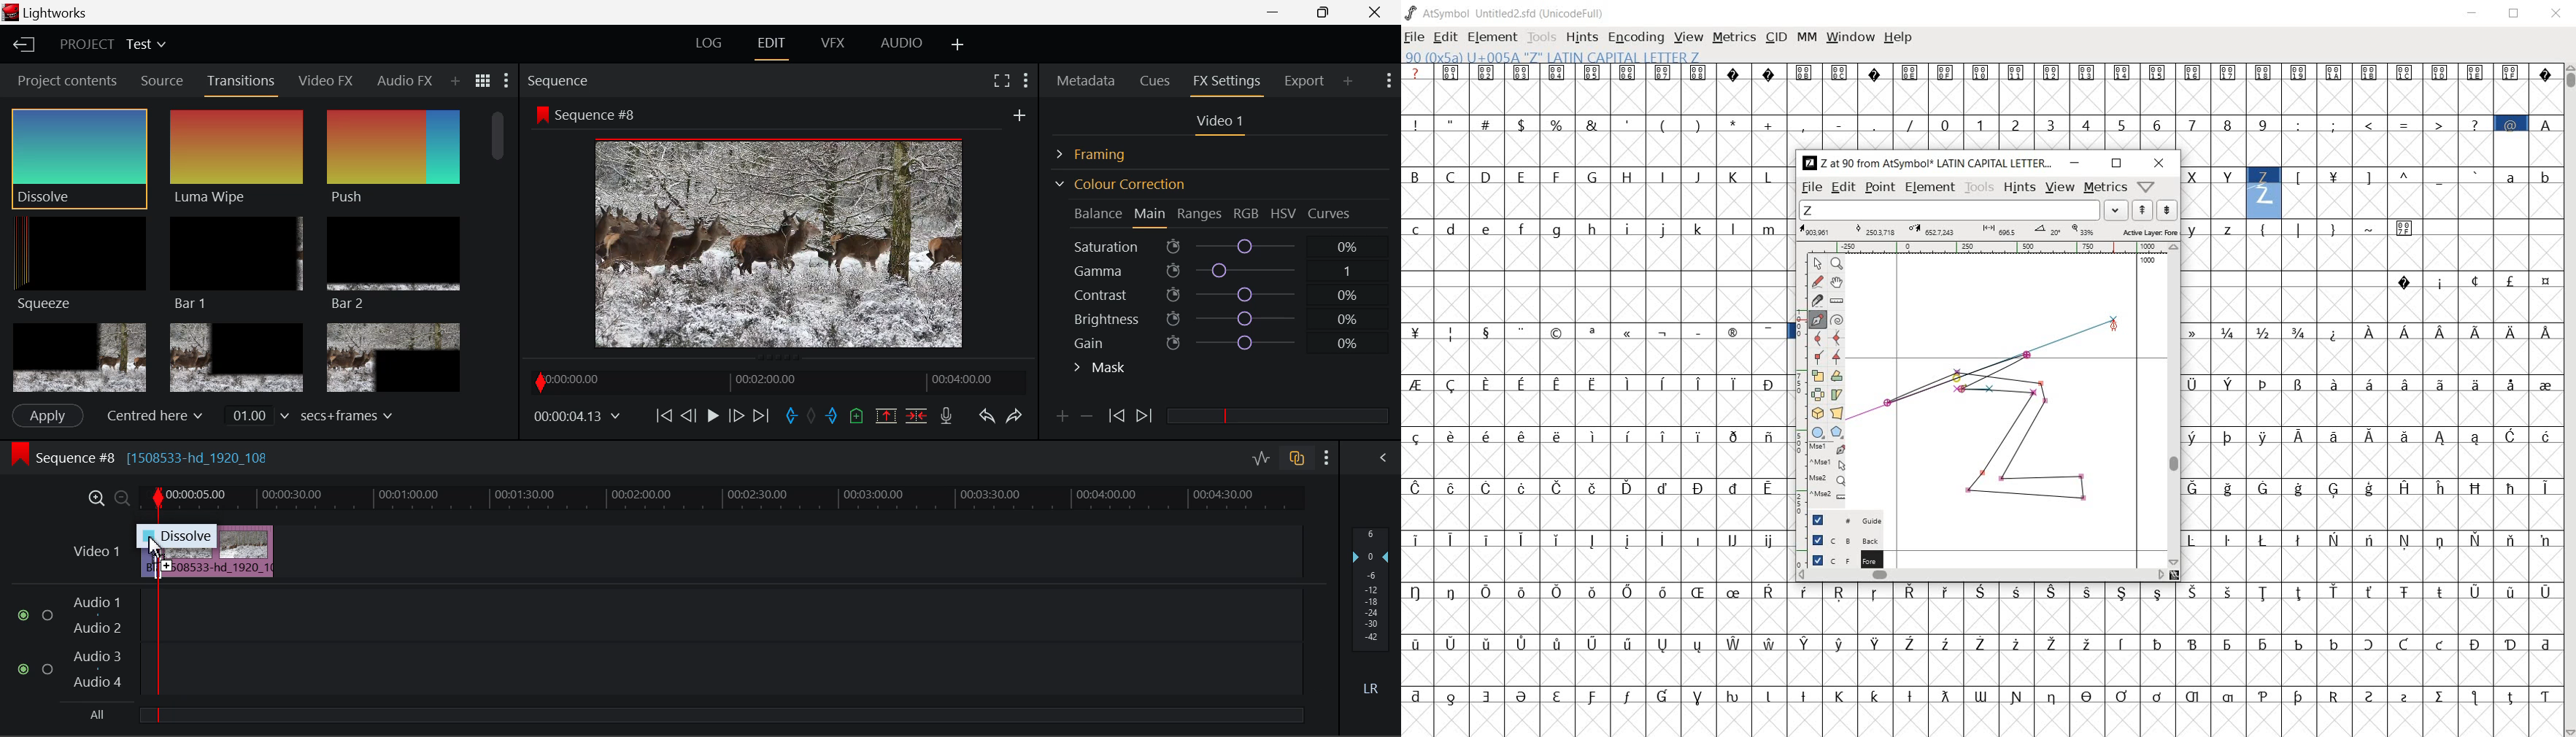 The width and height of the screenshot is (2576, 756). Describe the element at coordinates (1837, 394) in the screenshot. I see `skew the selection` at that location.